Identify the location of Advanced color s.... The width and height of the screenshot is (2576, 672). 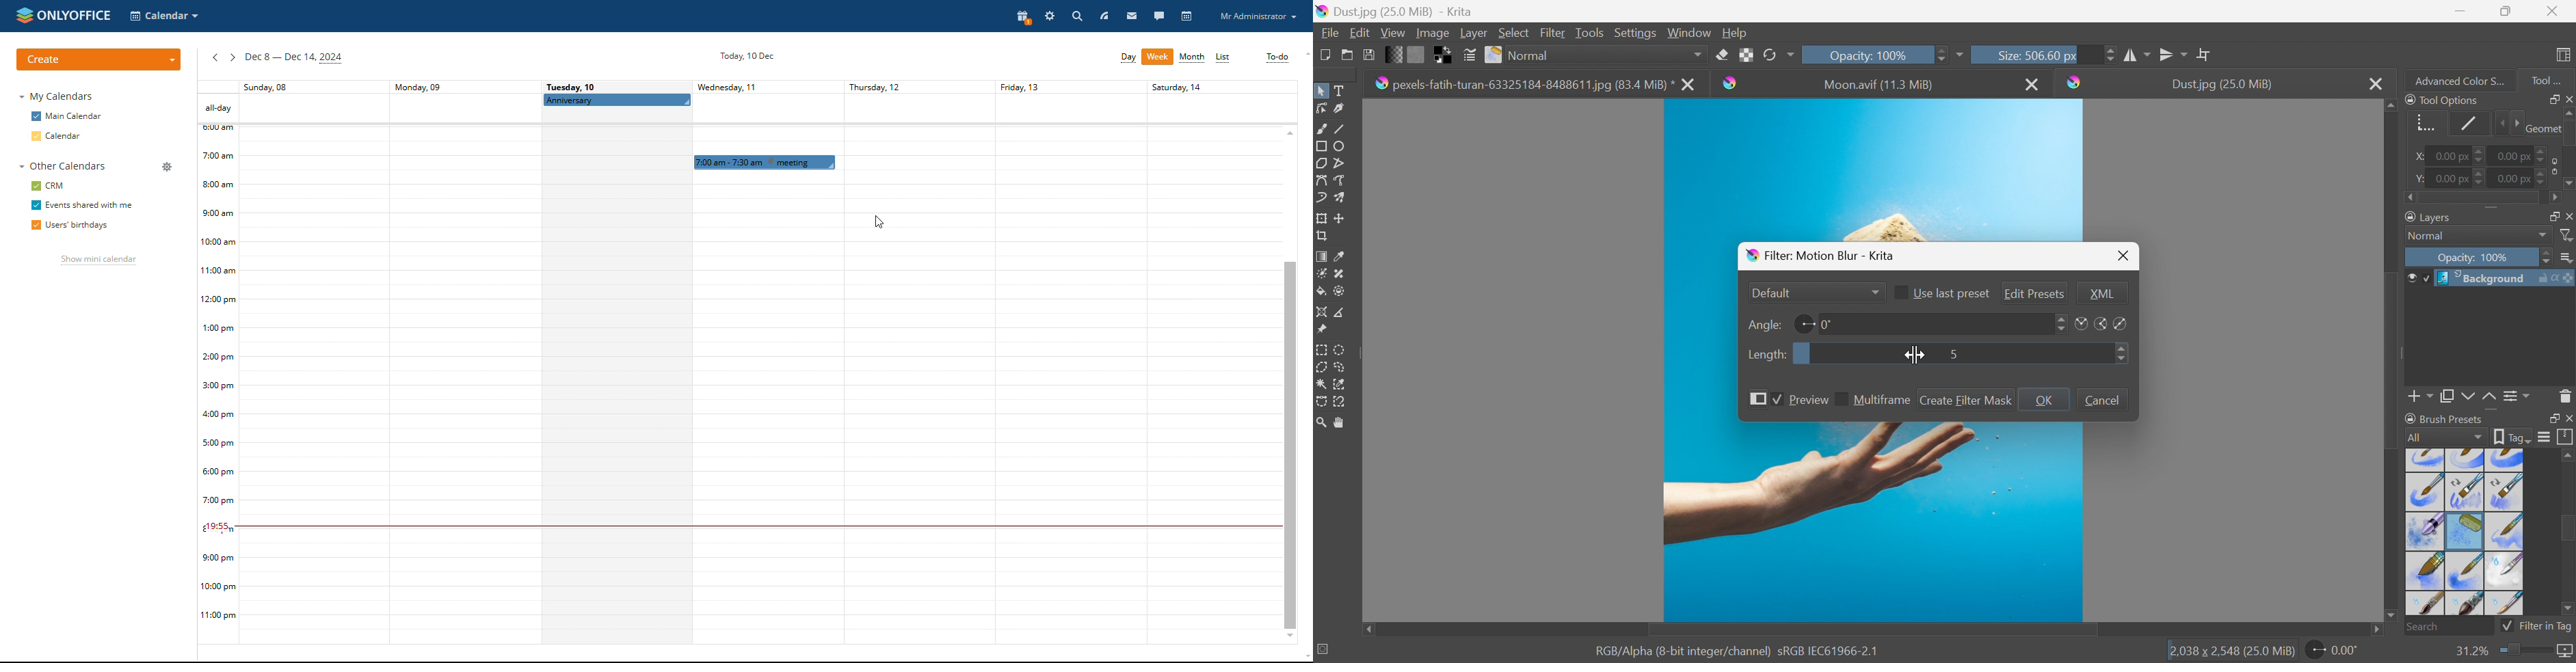
(2456, 80).